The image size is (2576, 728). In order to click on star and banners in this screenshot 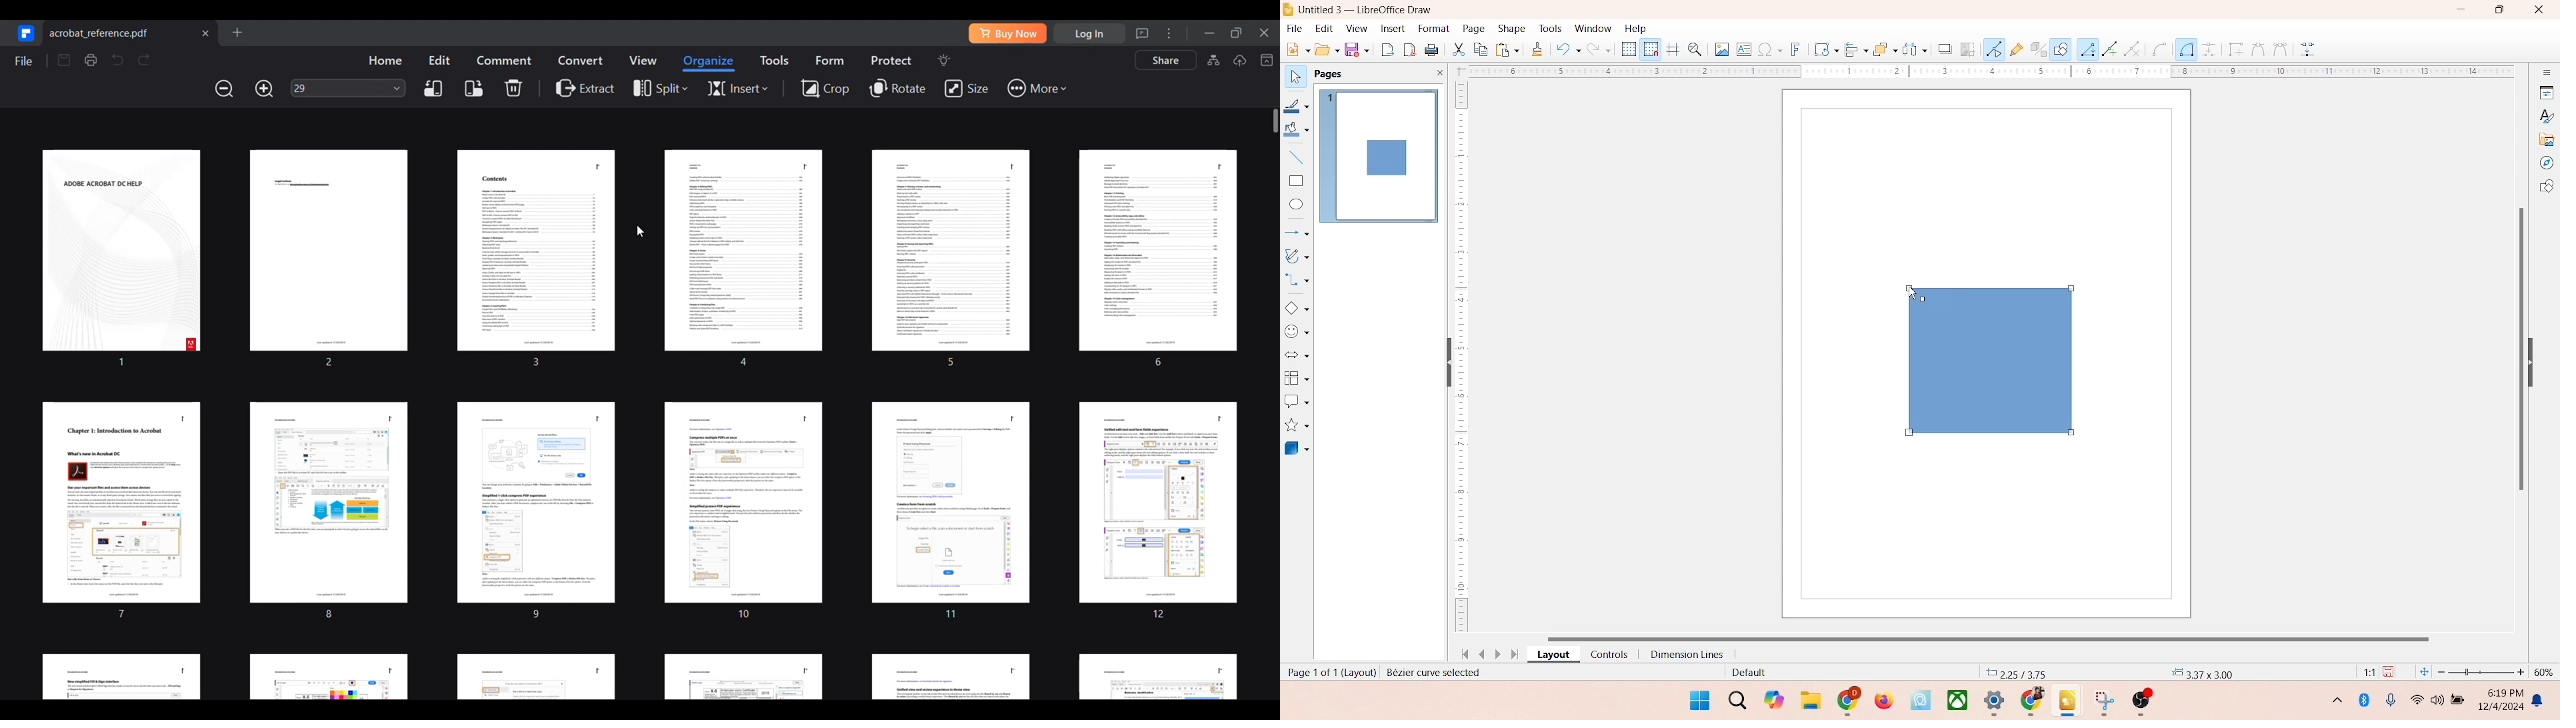, I will do `click(1299, 425)`.